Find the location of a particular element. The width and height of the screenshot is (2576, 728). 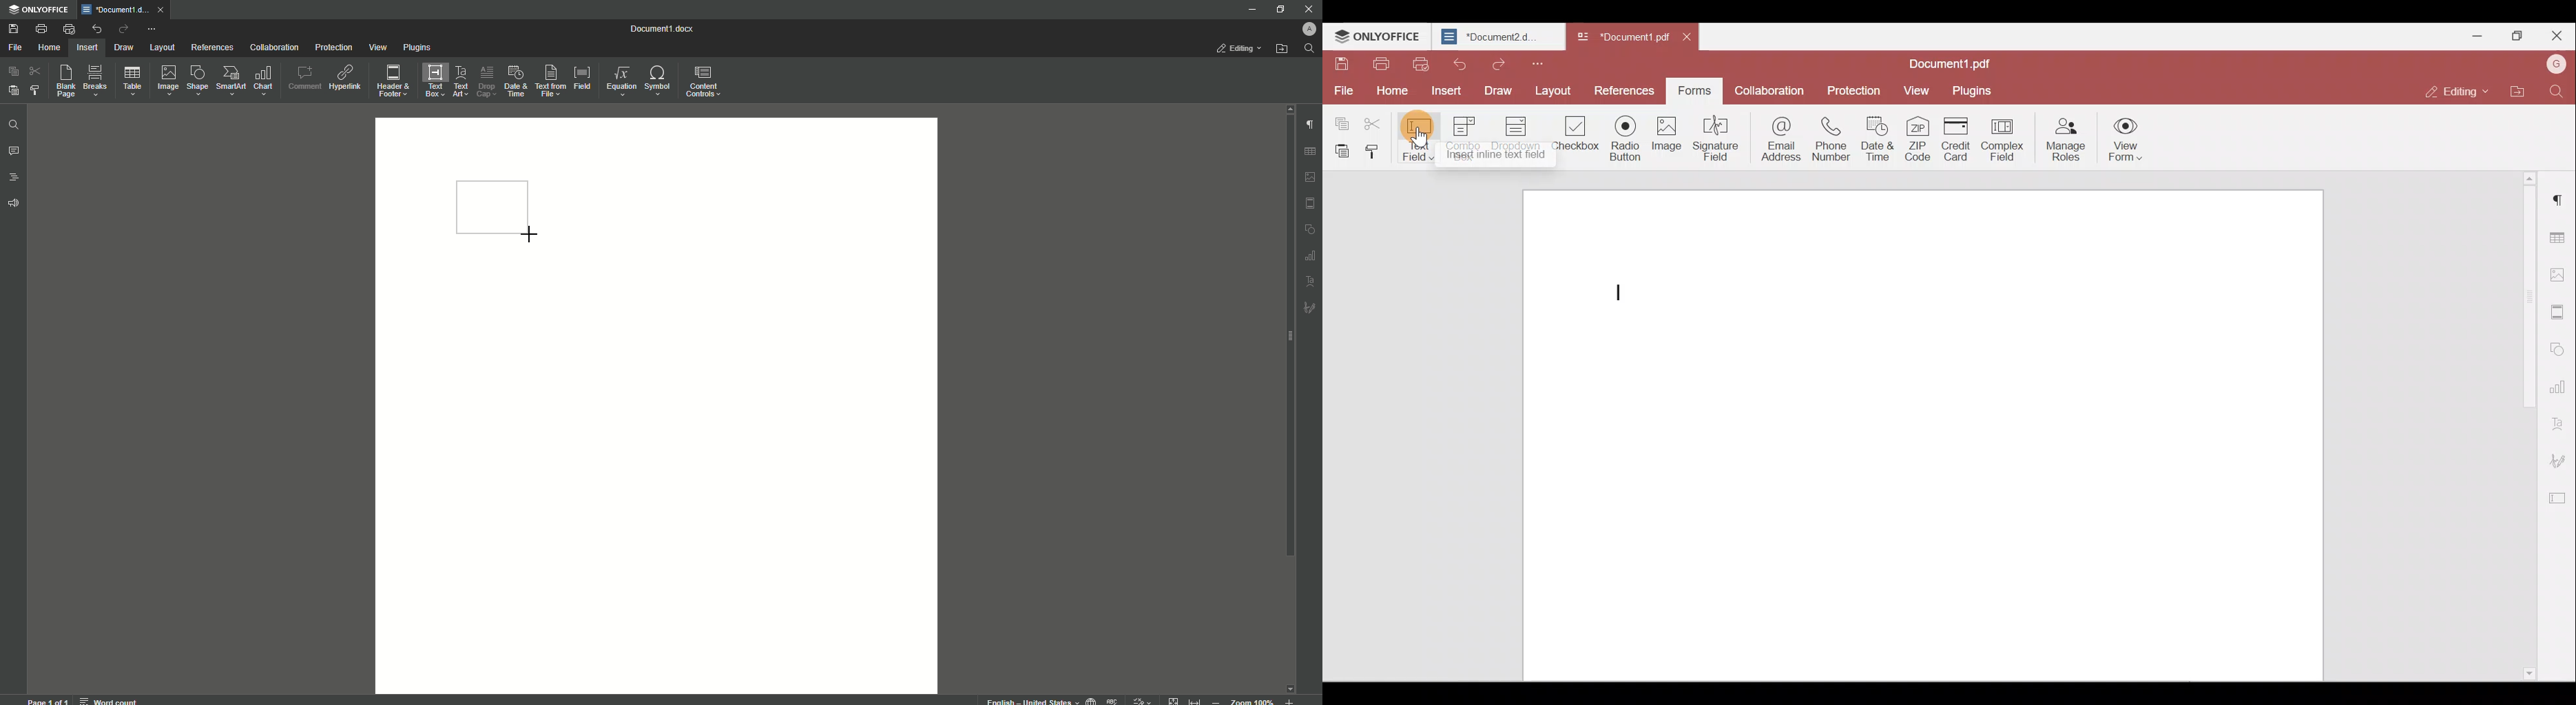

Email address is located at coordinates (1776, 140).